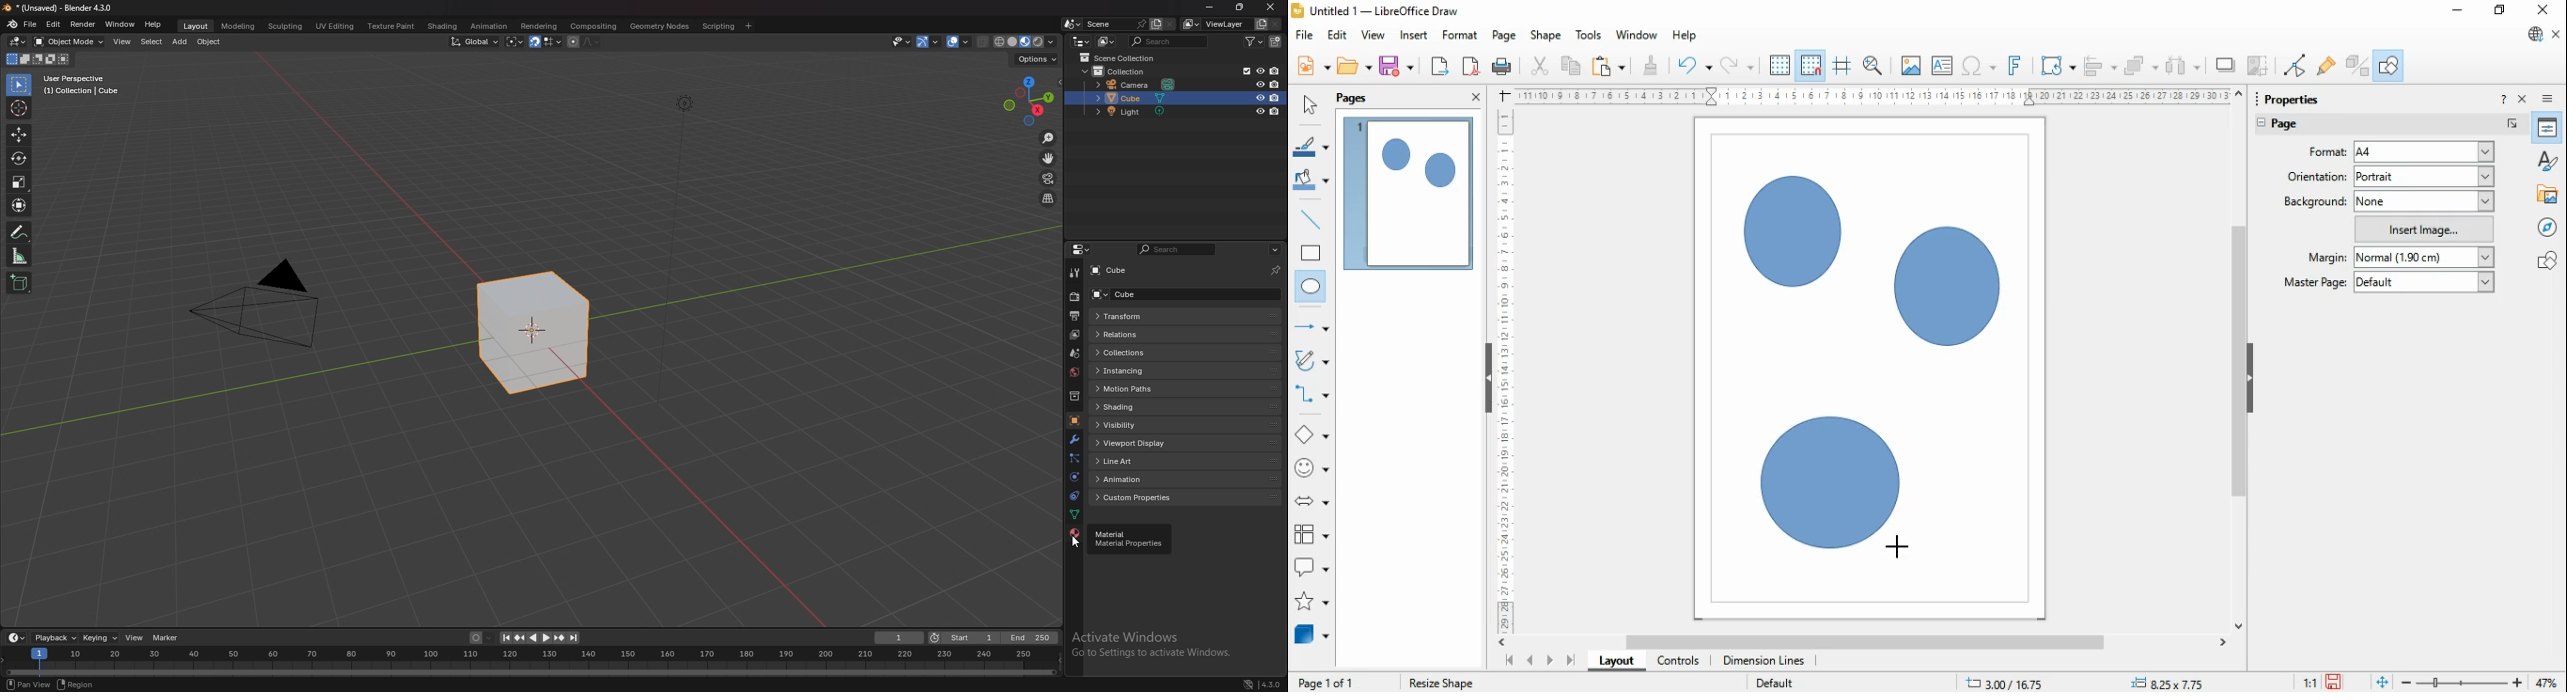  What do you see at coordinates (1504, 367) in the screenshot?
I see `Scale` at bounding box center [1504, 367].